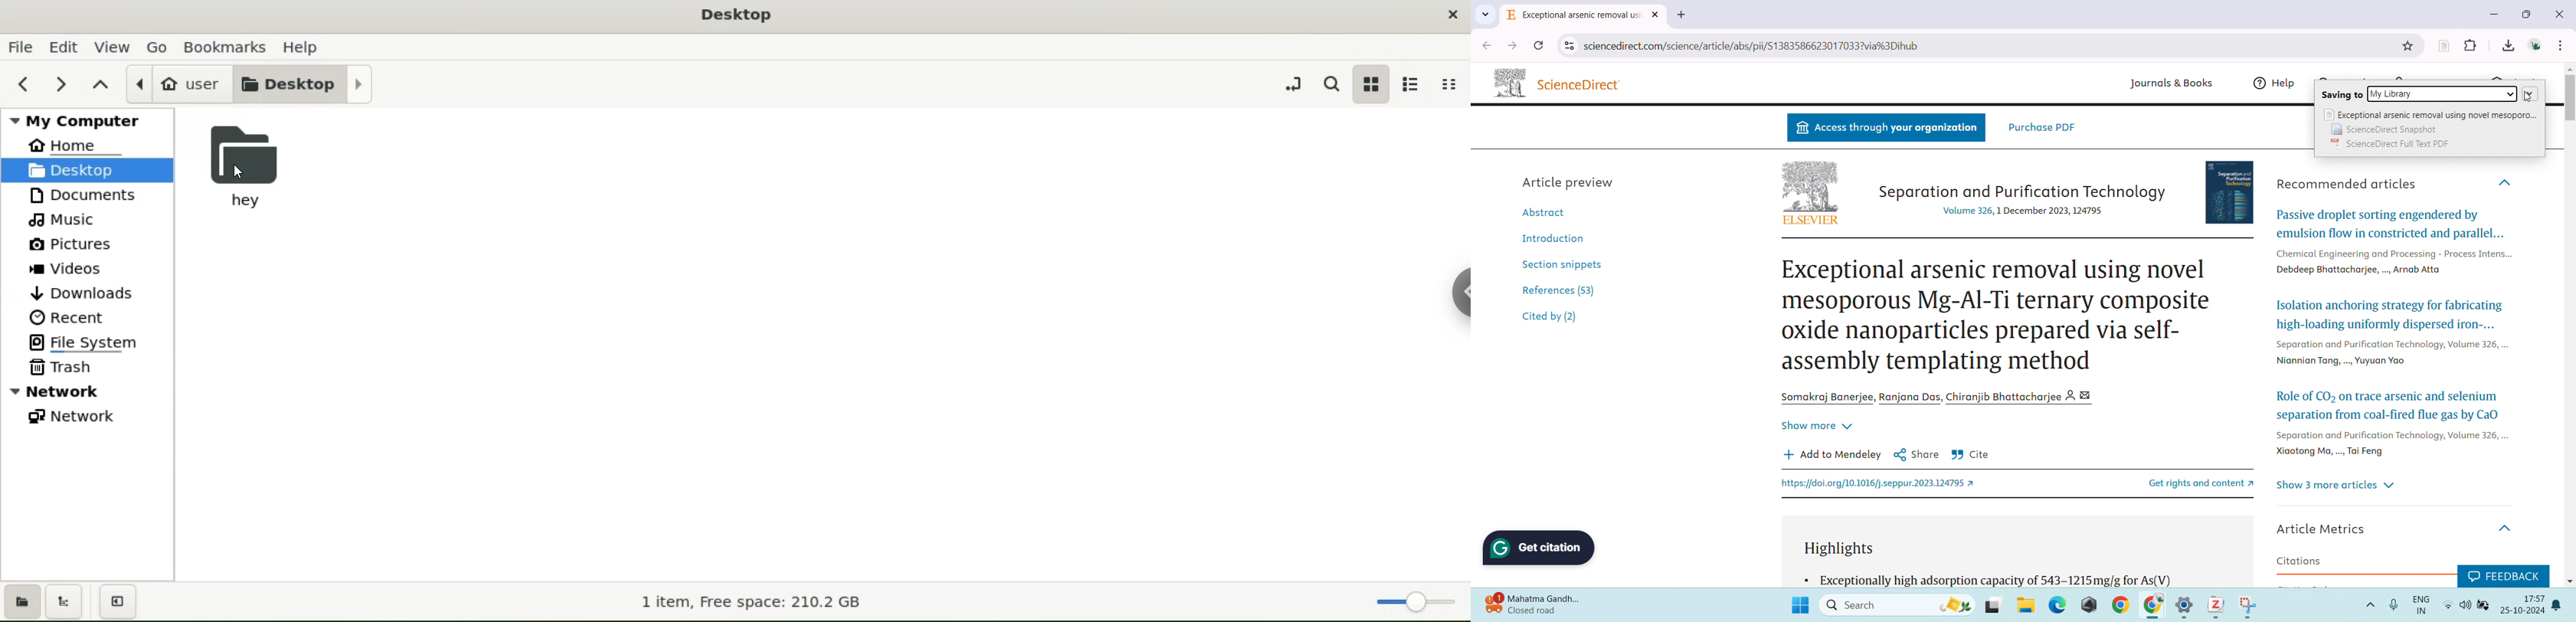  What do you see at coordinates (1549, 211) in the screenshot?
I see `Abstract` at bounding box center [1549, 211].